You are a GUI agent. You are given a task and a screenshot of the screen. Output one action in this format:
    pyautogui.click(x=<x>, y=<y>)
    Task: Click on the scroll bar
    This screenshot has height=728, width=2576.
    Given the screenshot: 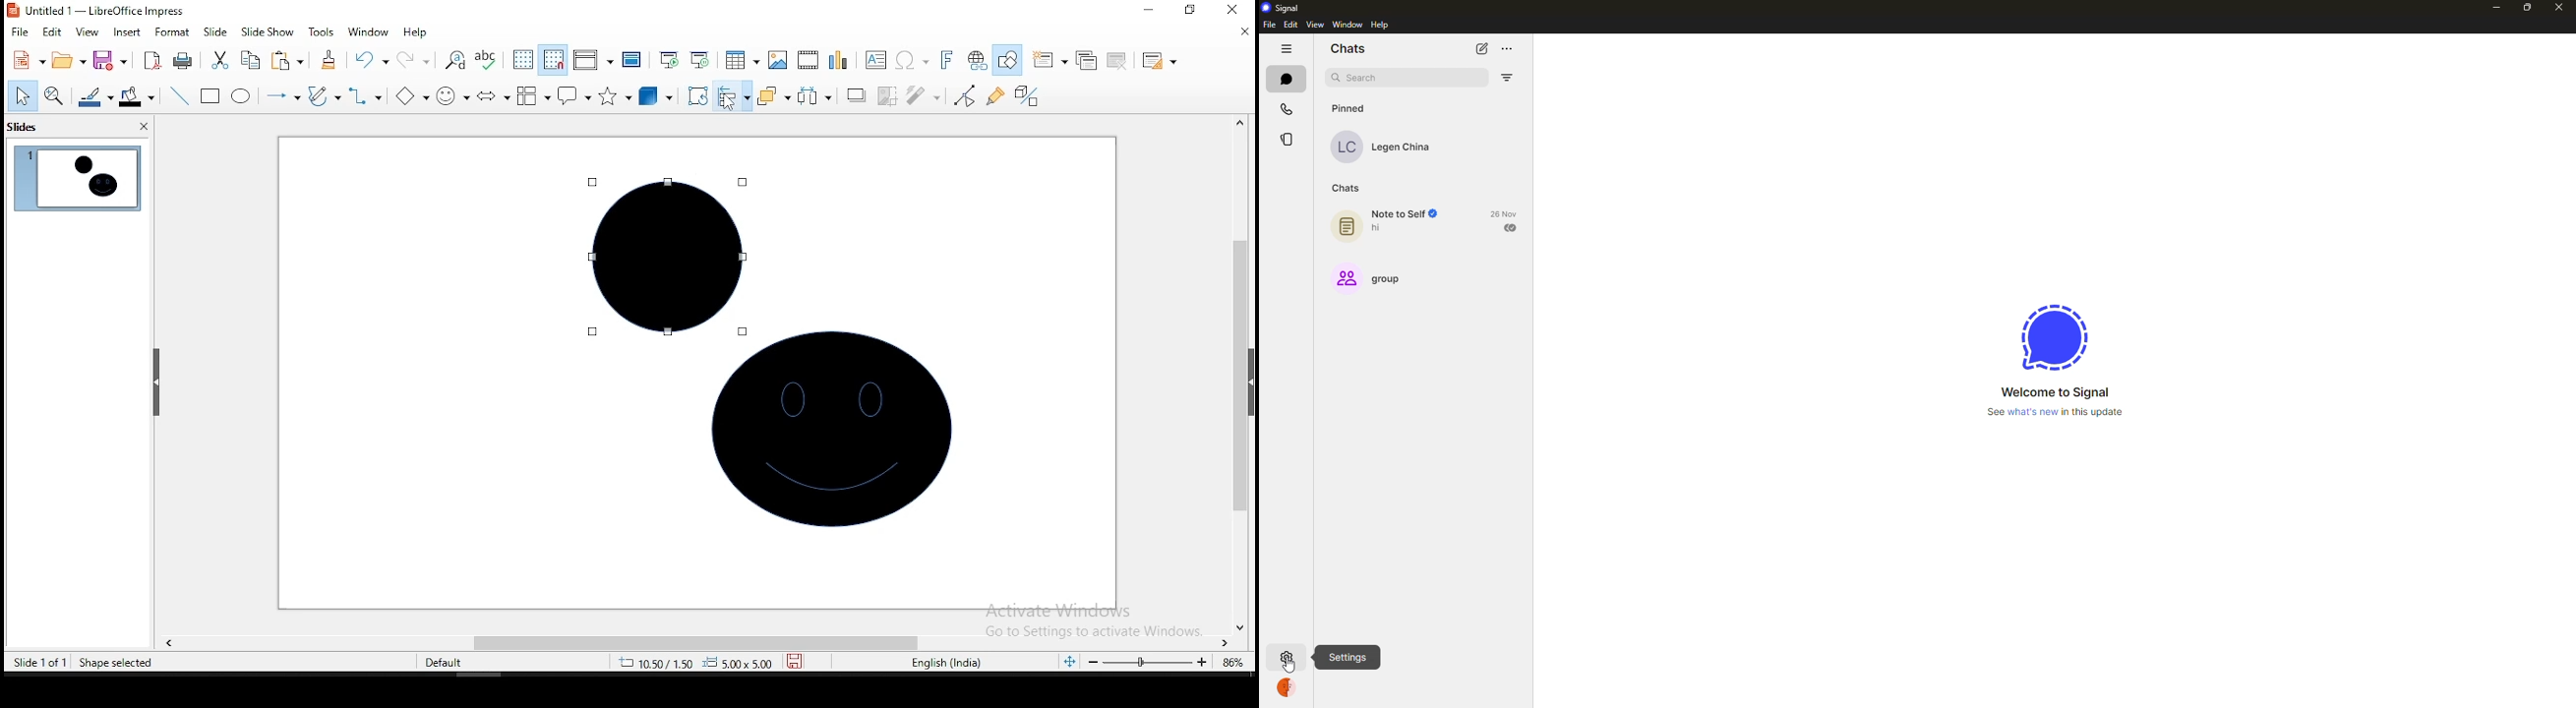 What is the action you would take?
    pyautogui.click(x=1246, y=373)
    